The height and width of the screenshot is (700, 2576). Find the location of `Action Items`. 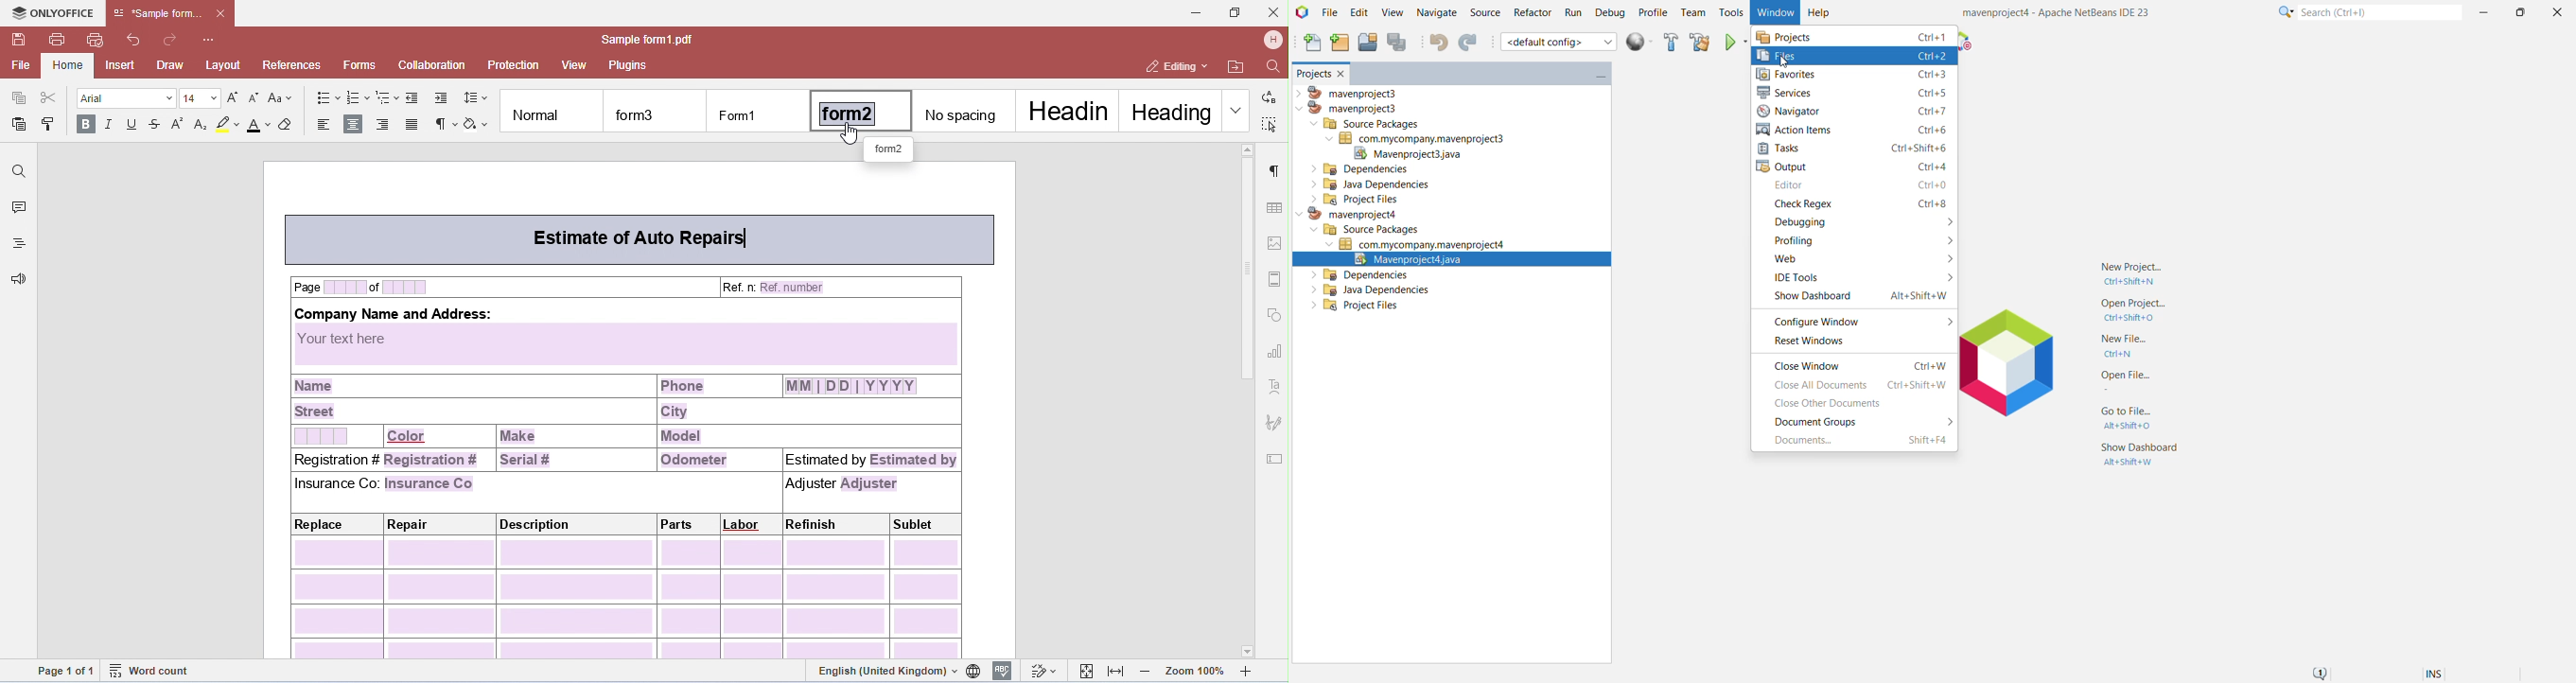

Action Items is located at coordinates (1853, 129).